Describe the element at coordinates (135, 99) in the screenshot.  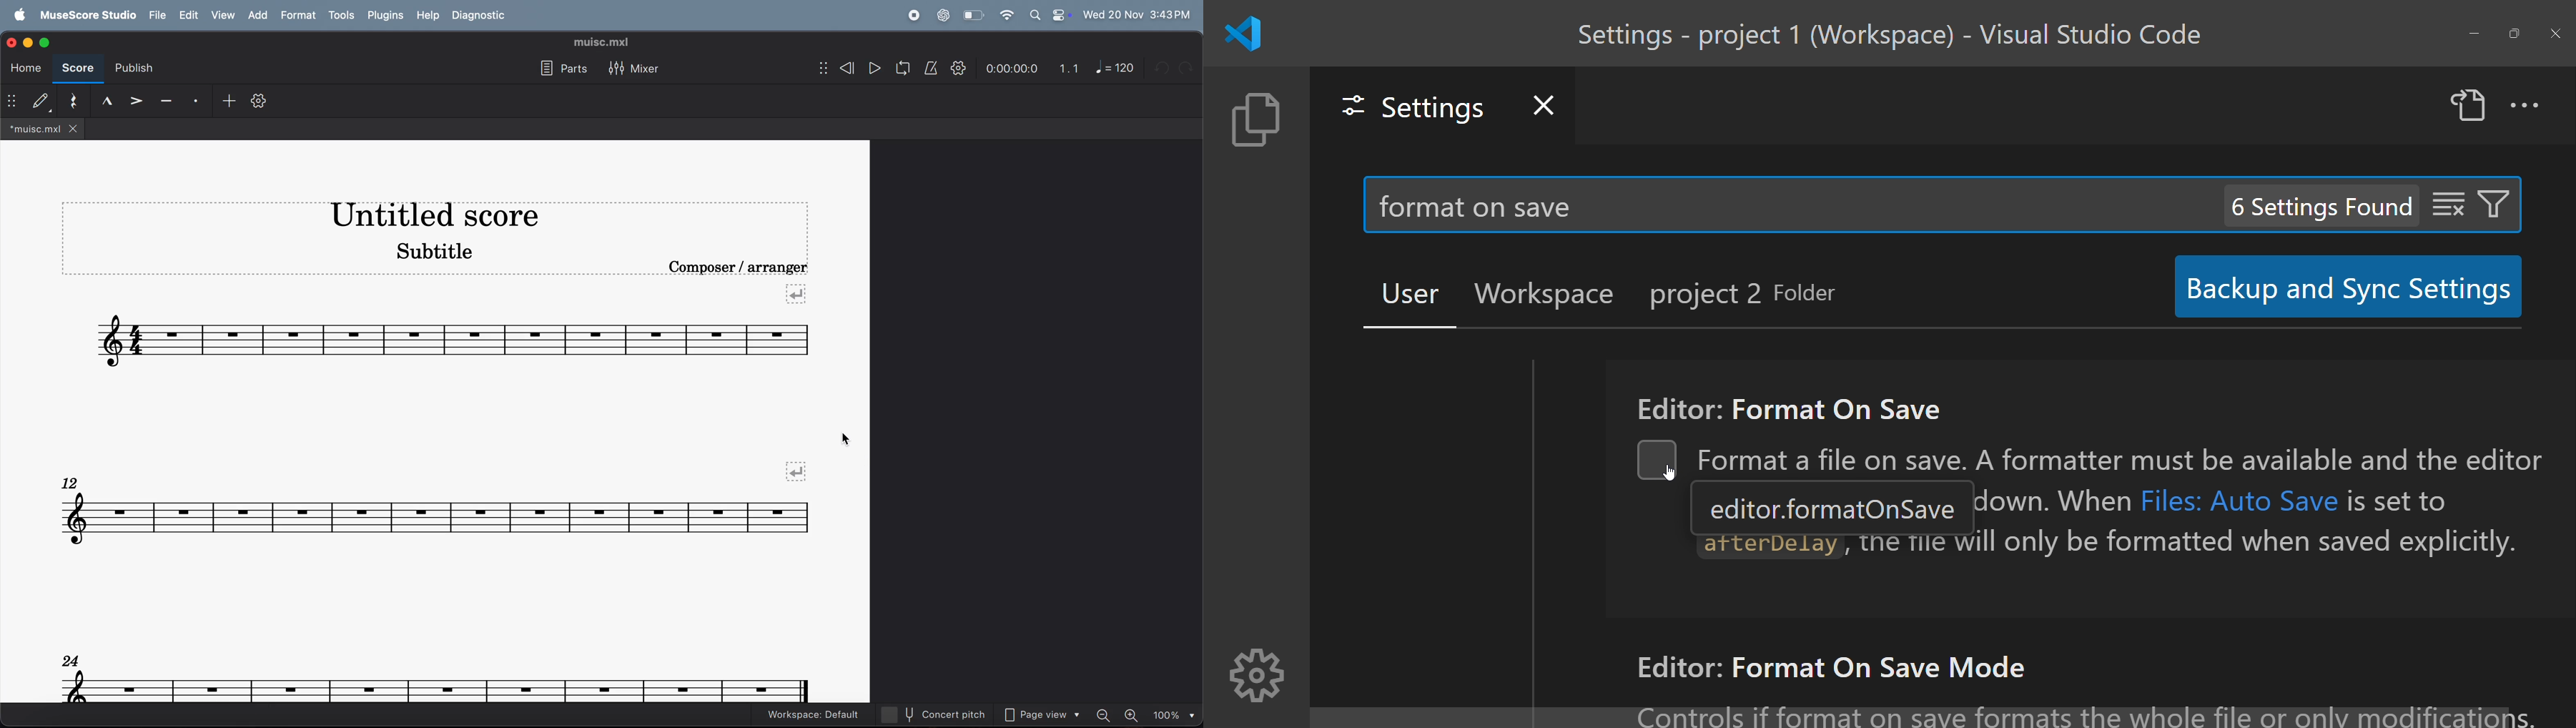
I see `accent` at that location.